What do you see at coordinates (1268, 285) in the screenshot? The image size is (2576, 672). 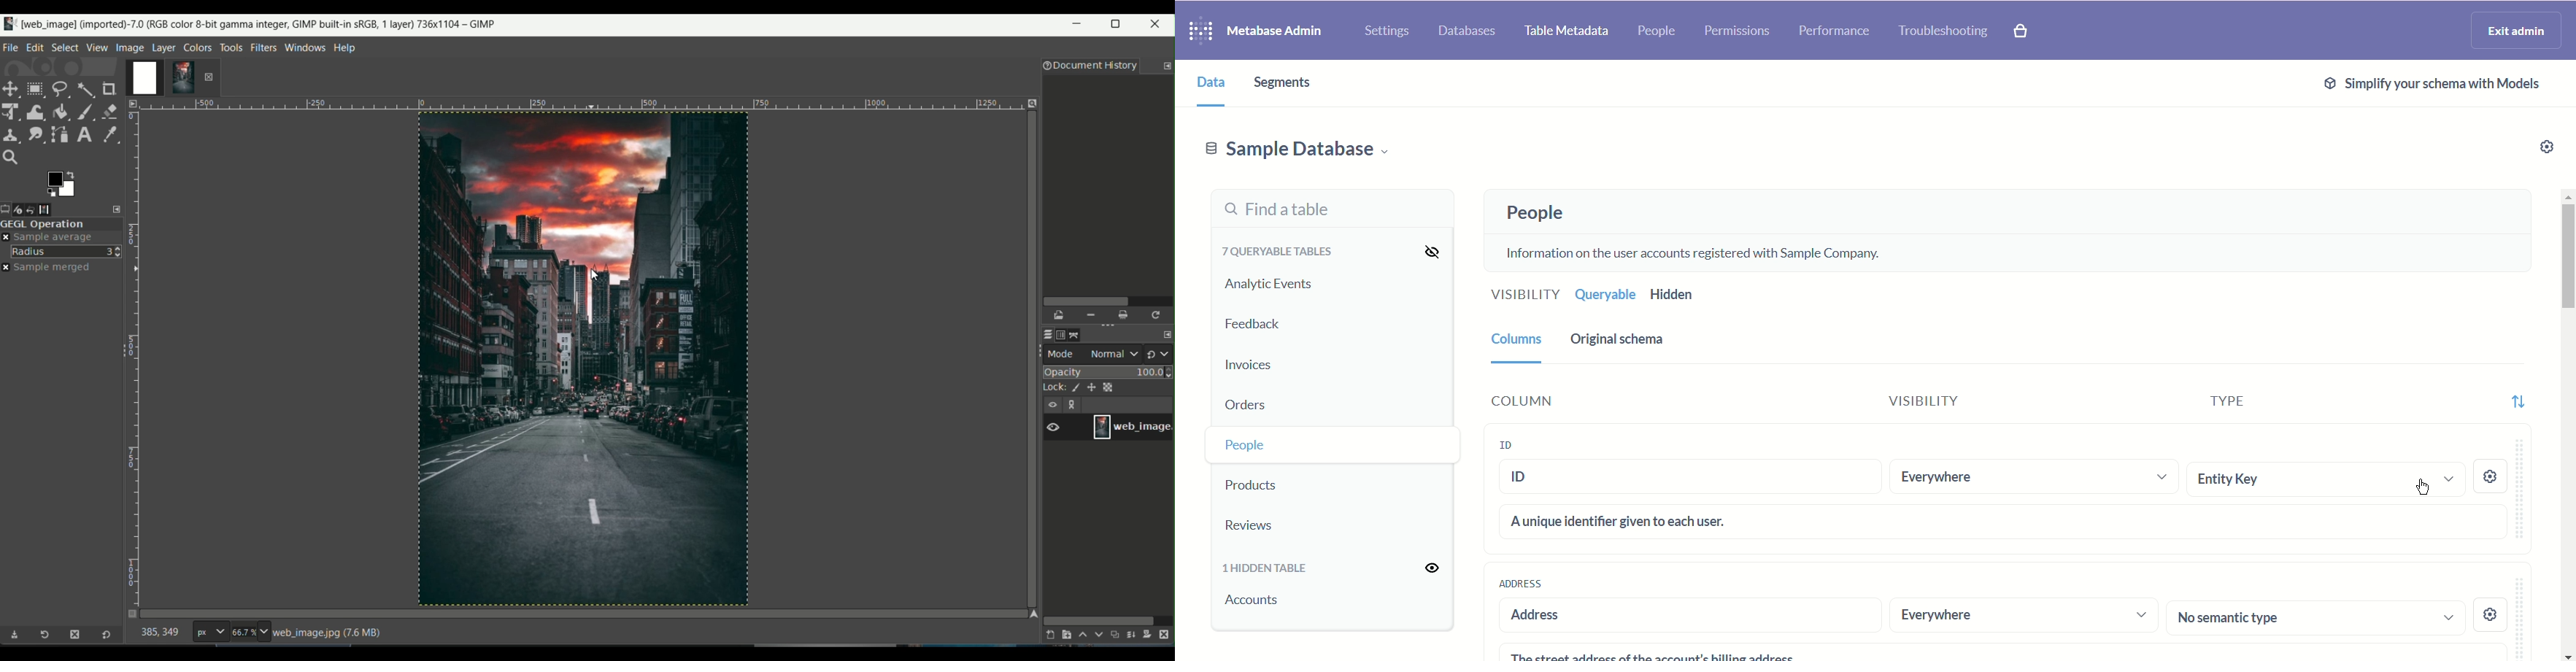 I see `Analytic events` at bounding box center [1268, 285].